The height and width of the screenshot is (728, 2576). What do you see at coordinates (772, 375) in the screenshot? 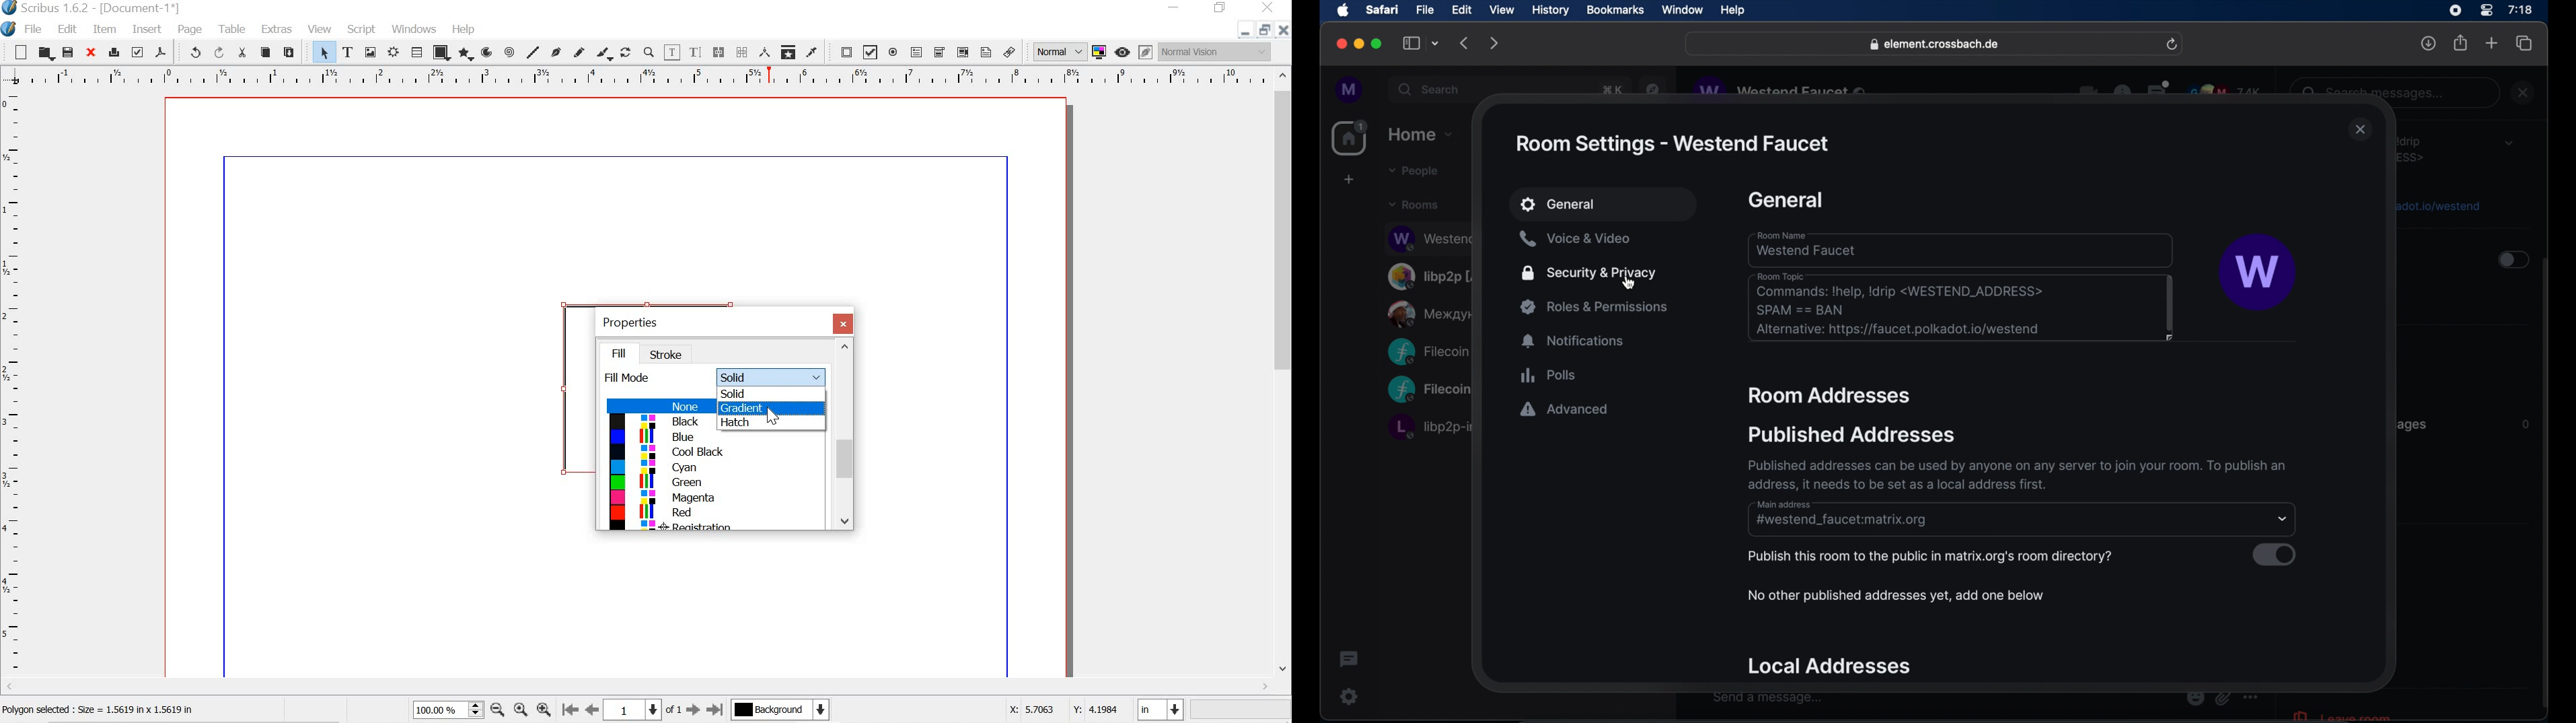
I see `solid` at bounding box center [772, 375].